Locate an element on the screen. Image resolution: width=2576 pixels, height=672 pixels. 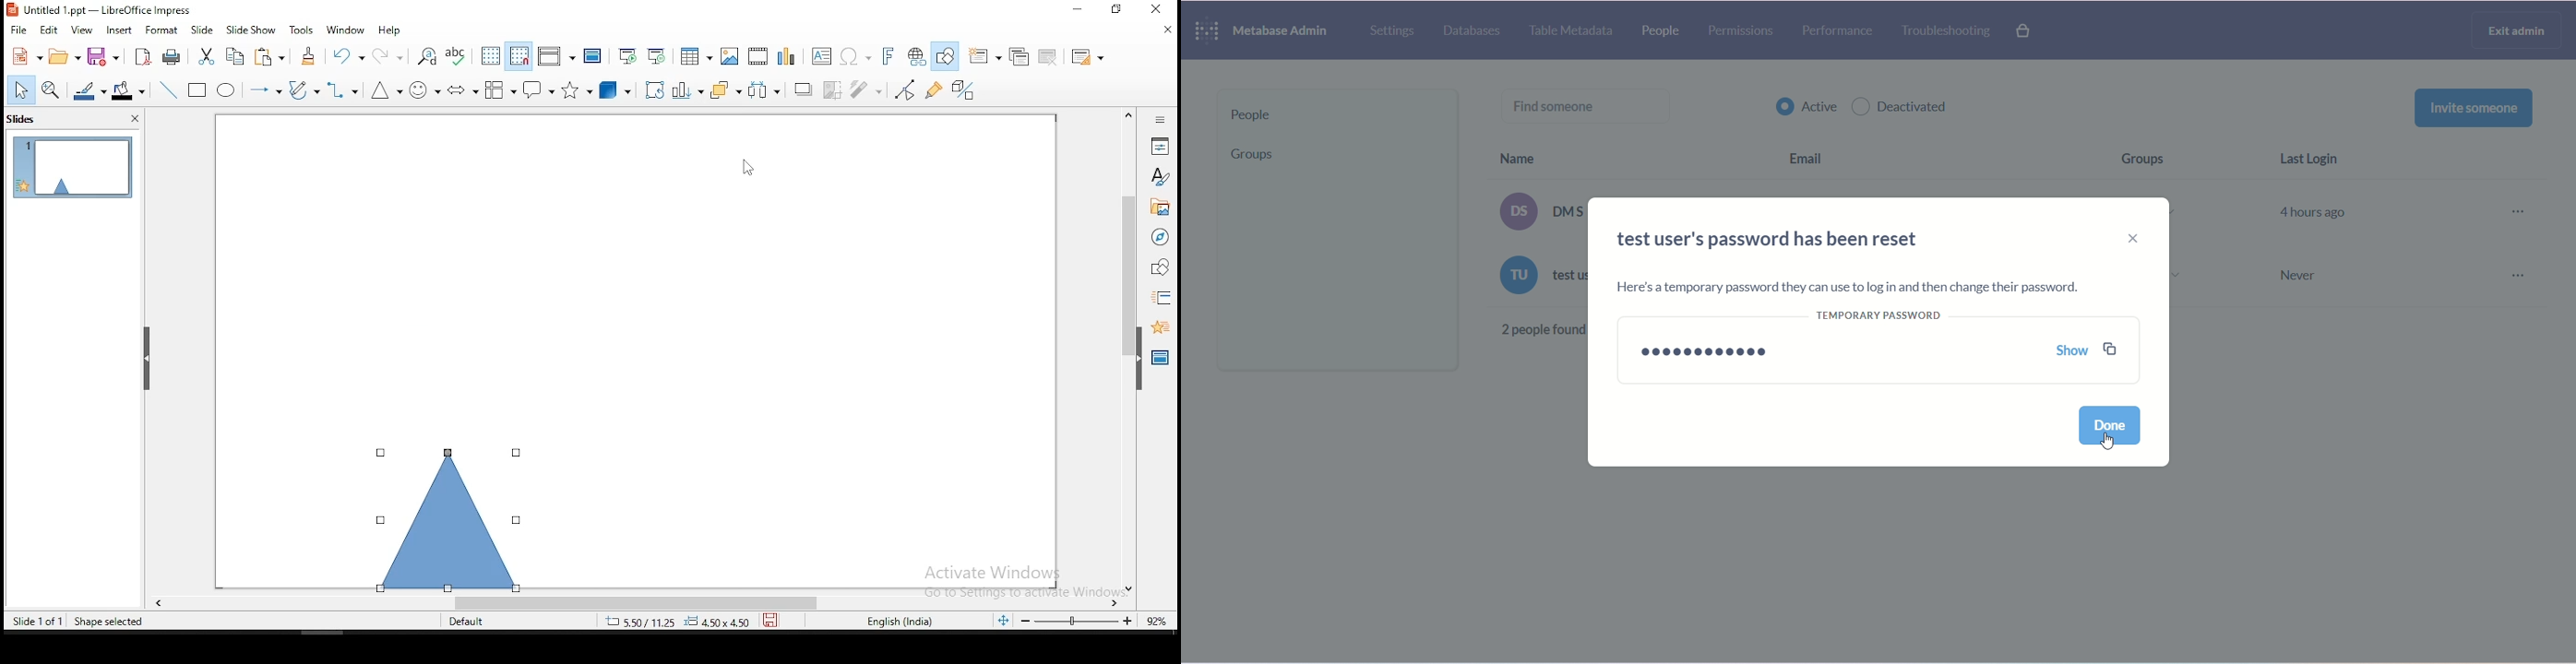
line color is located at coordinates (89, 89).